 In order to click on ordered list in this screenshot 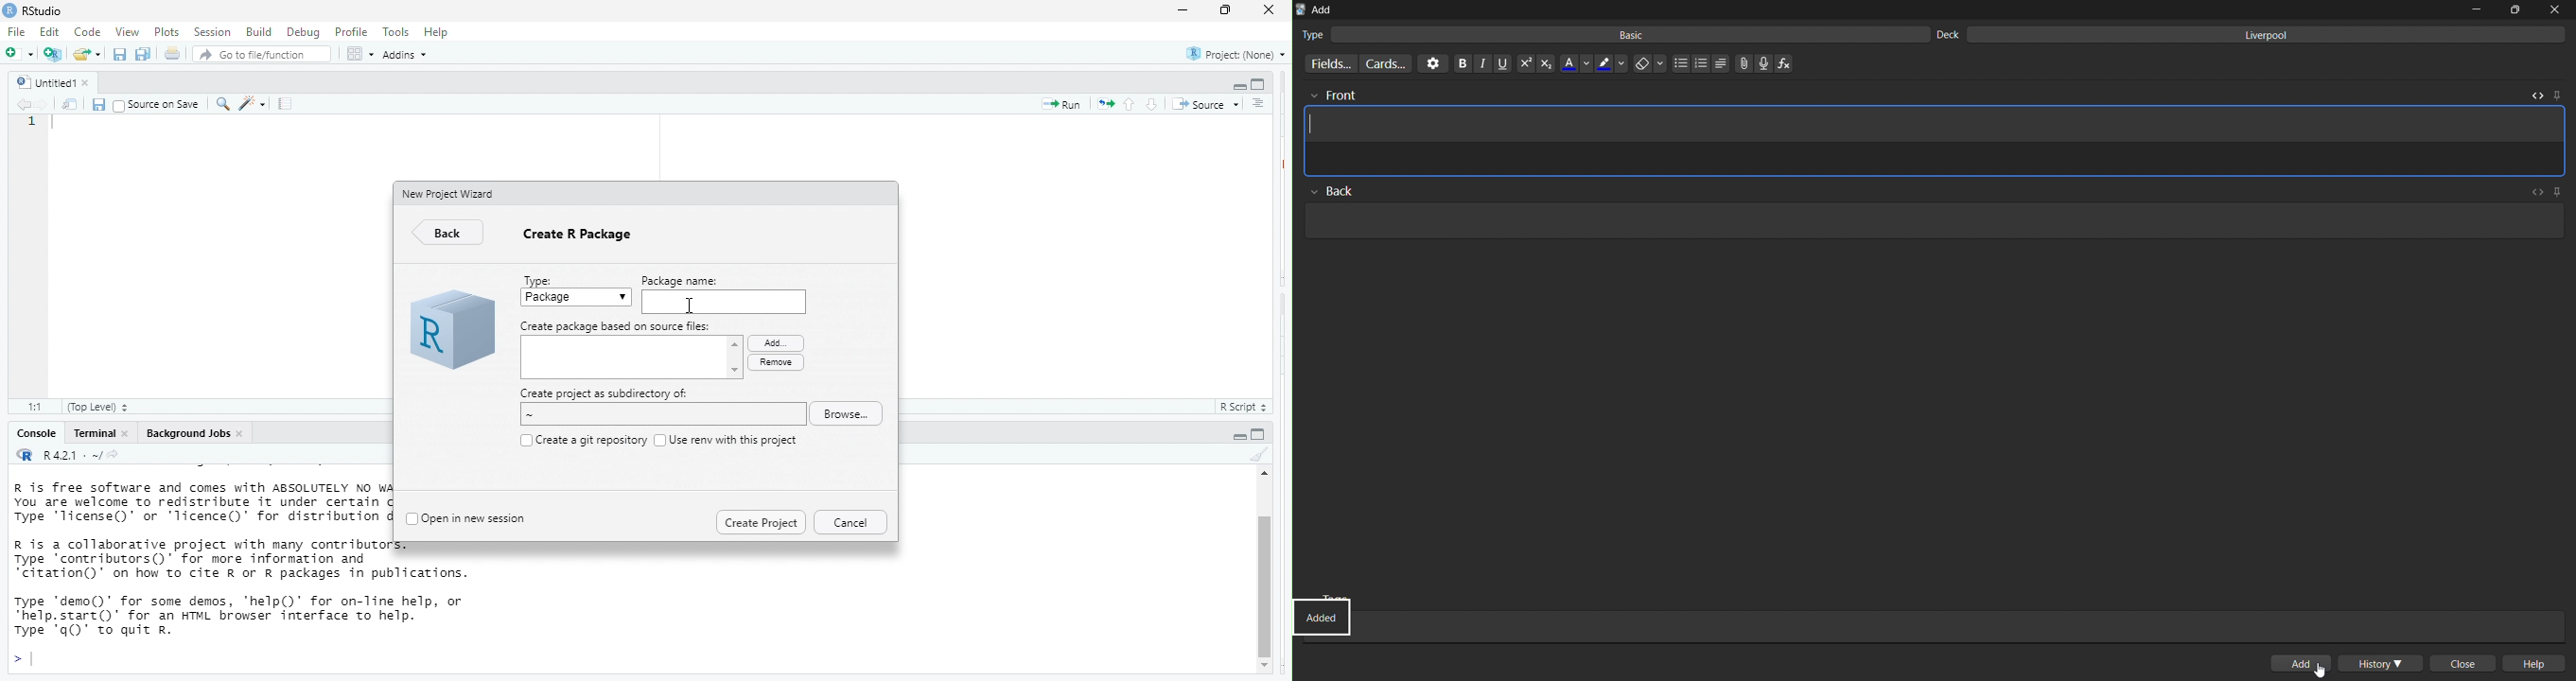, I will do `click(1701, 64)`.